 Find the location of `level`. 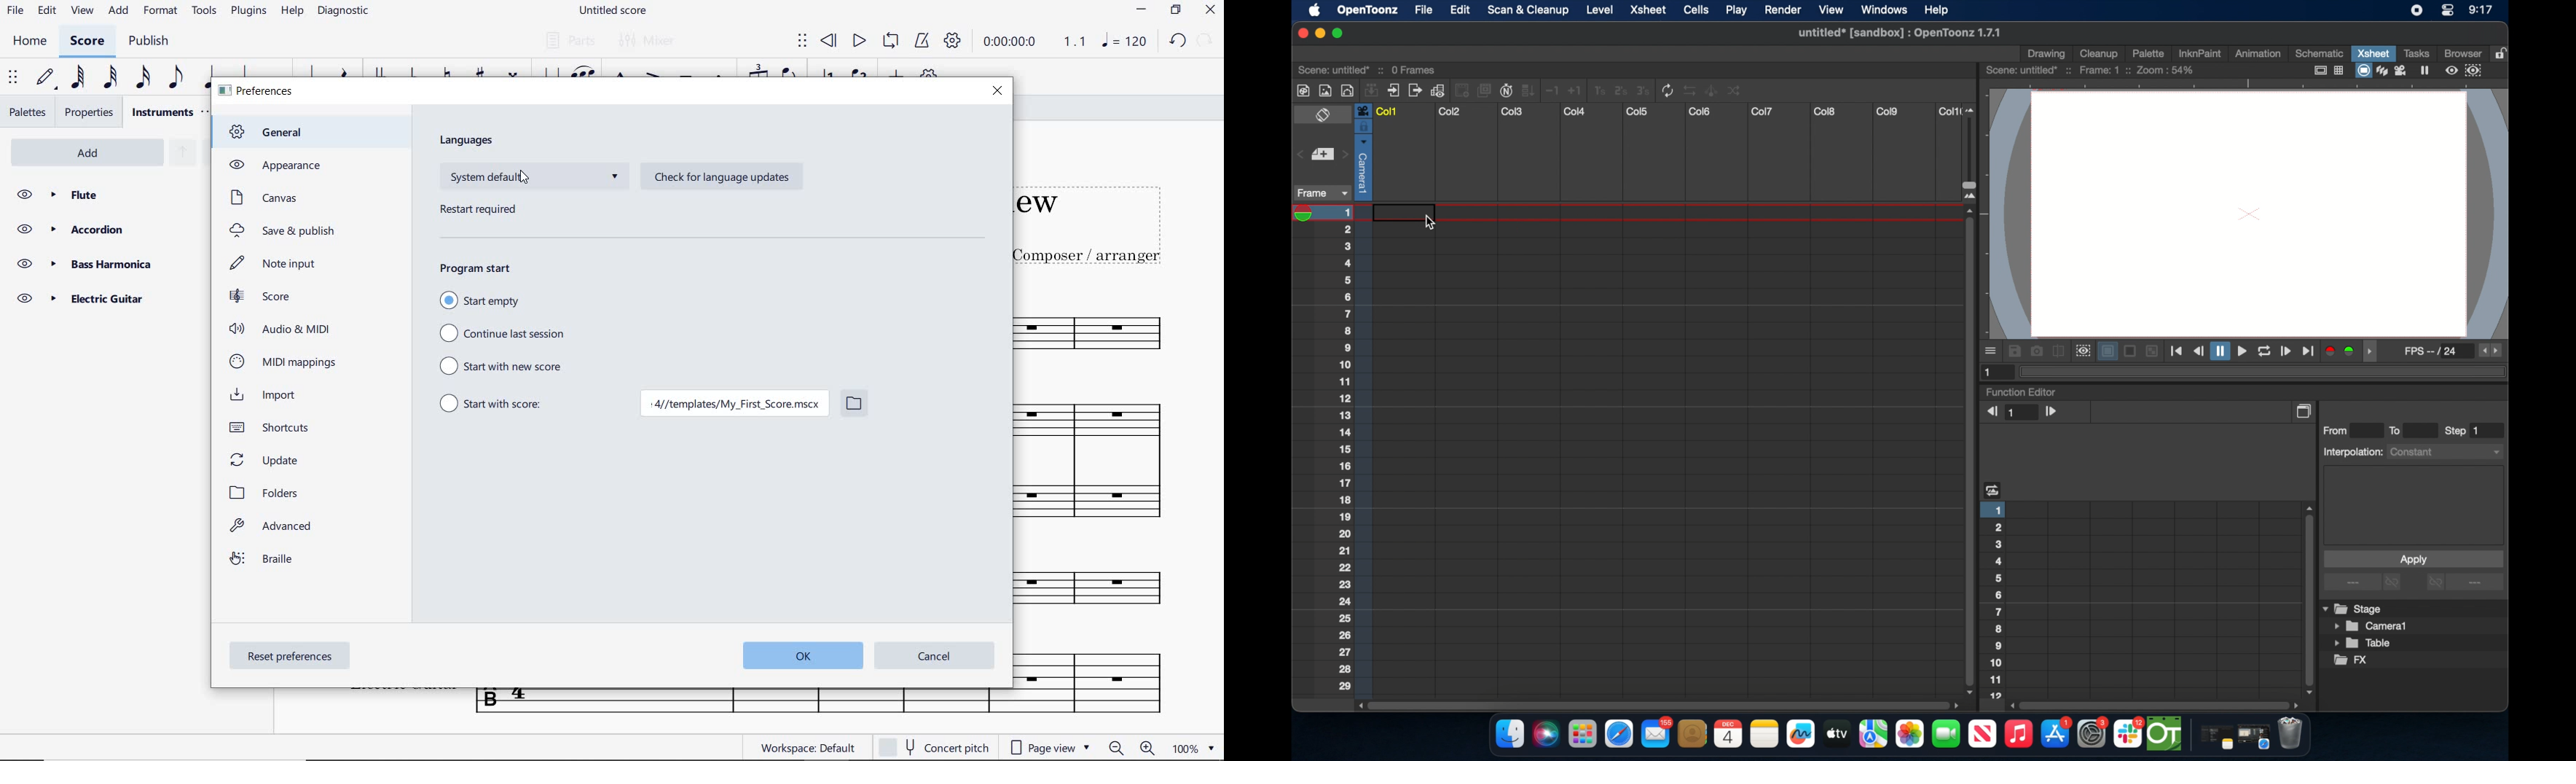

level is located at coordinates (1601, 9).